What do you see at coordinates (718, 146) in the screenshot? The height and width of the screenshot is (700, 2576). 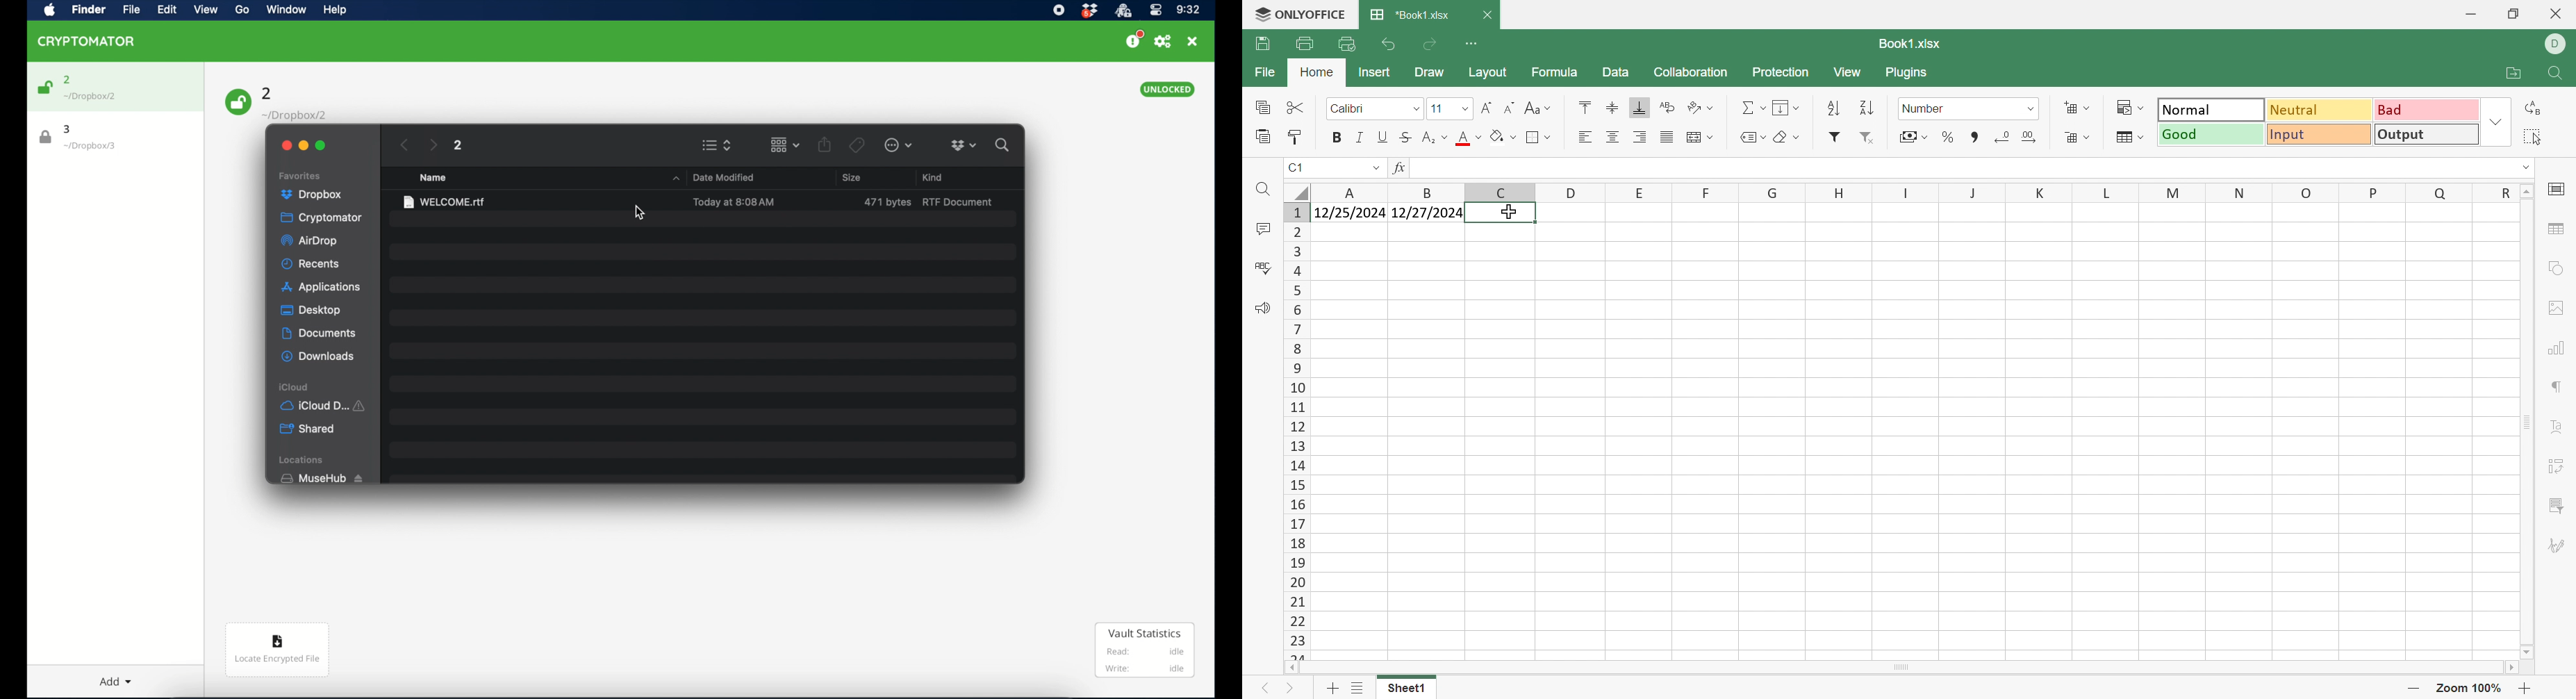 I see `list view stepper button` at bounding box center [718, 146].